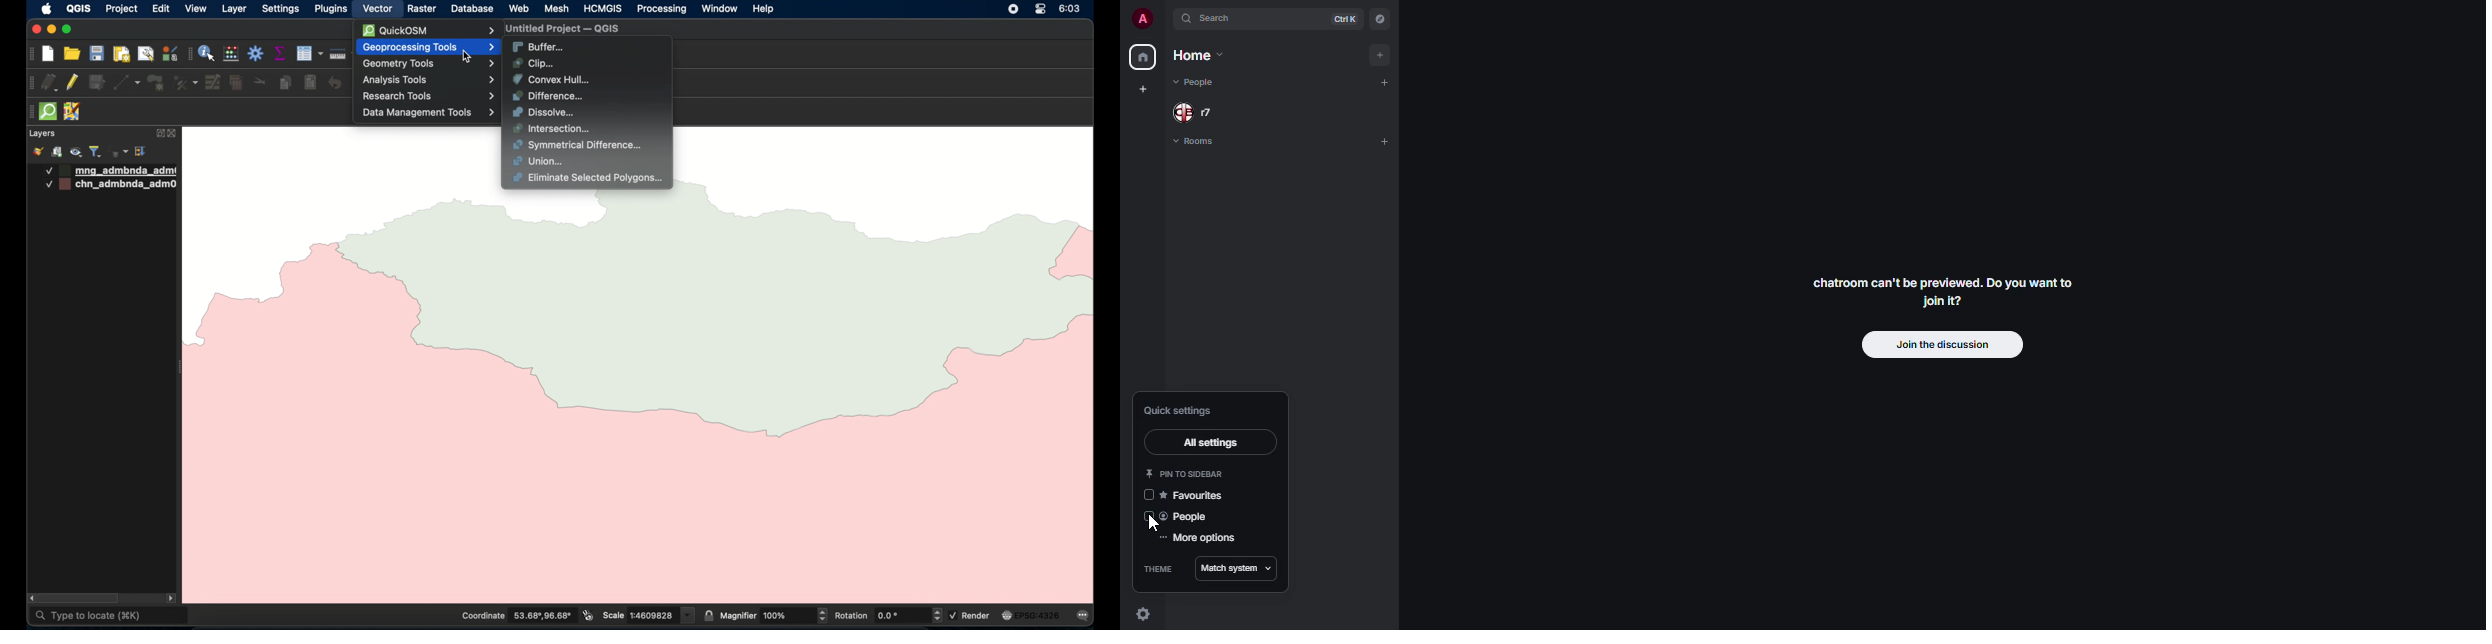 The image size is (2492, 644). I want to click on screen recorder icon, so click(1012, 9).